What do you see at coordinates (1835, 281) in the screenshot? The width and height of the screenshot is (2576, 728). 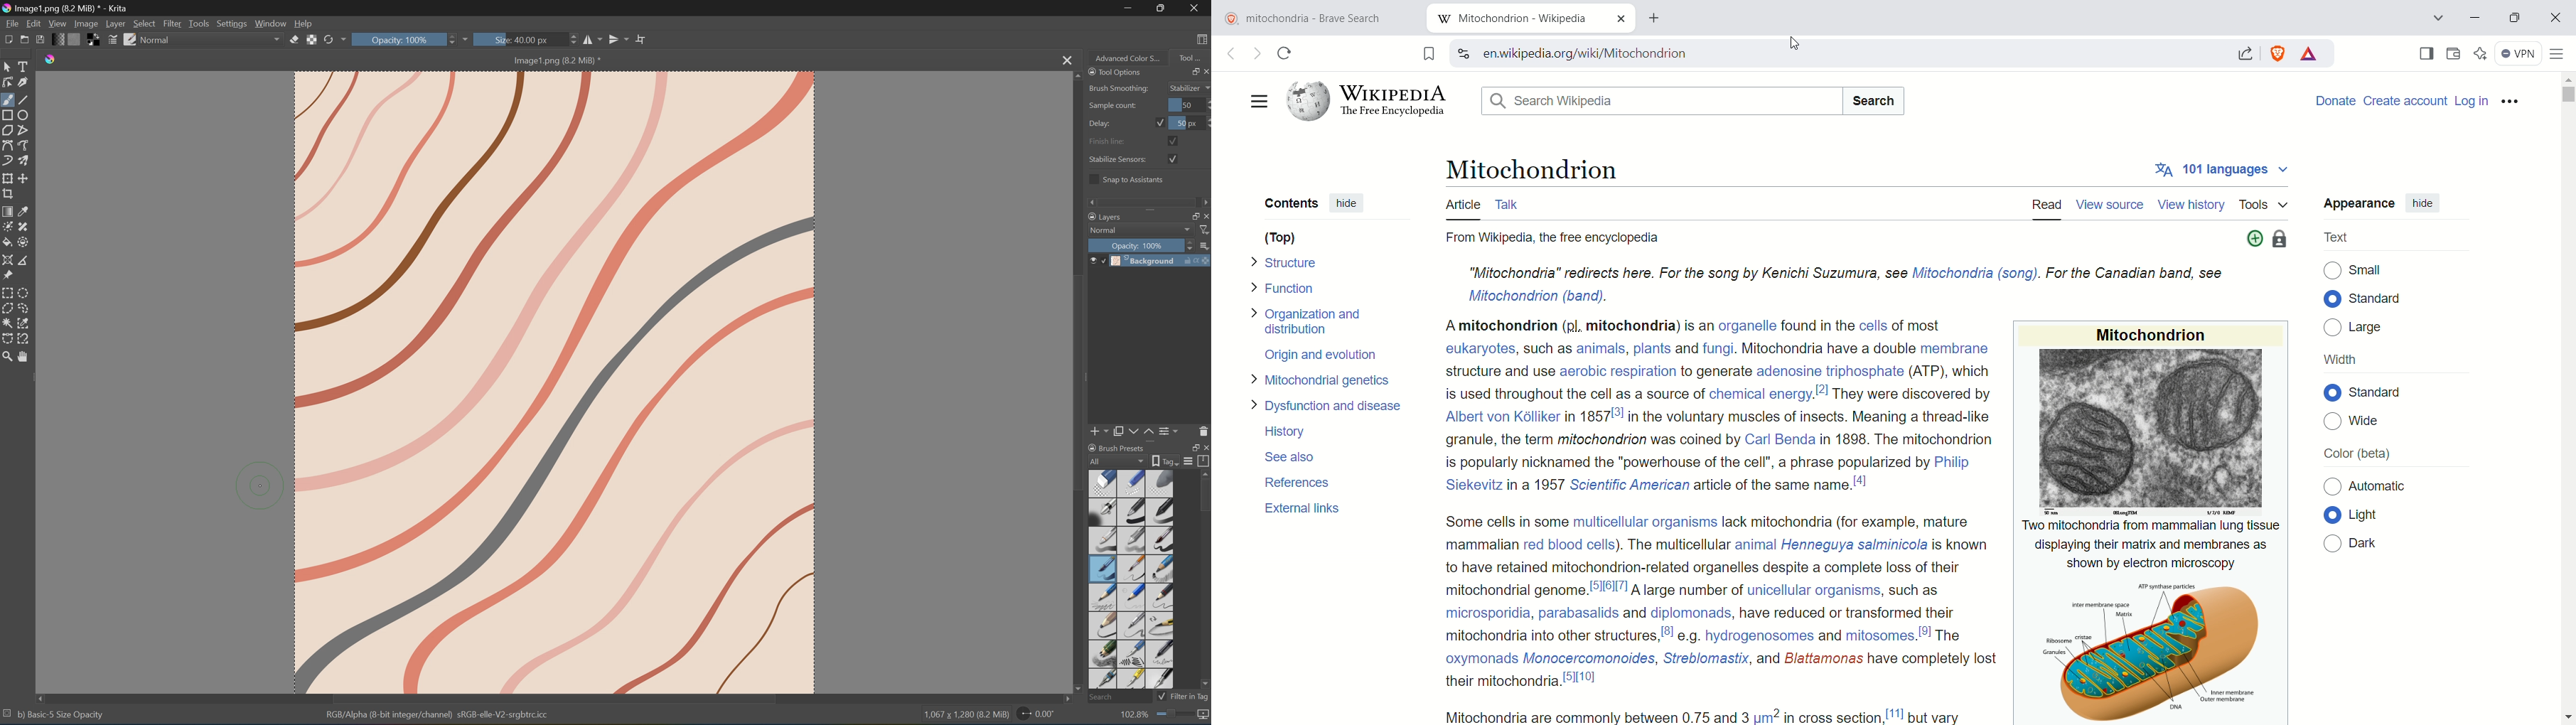 I see `"Mitochondria" redirects here. For the song by Kenichi Suzumura, see Mitochondria (song). For the Canadian band, see
Mitochondrion (band).` at bounding box center [1835, 281].